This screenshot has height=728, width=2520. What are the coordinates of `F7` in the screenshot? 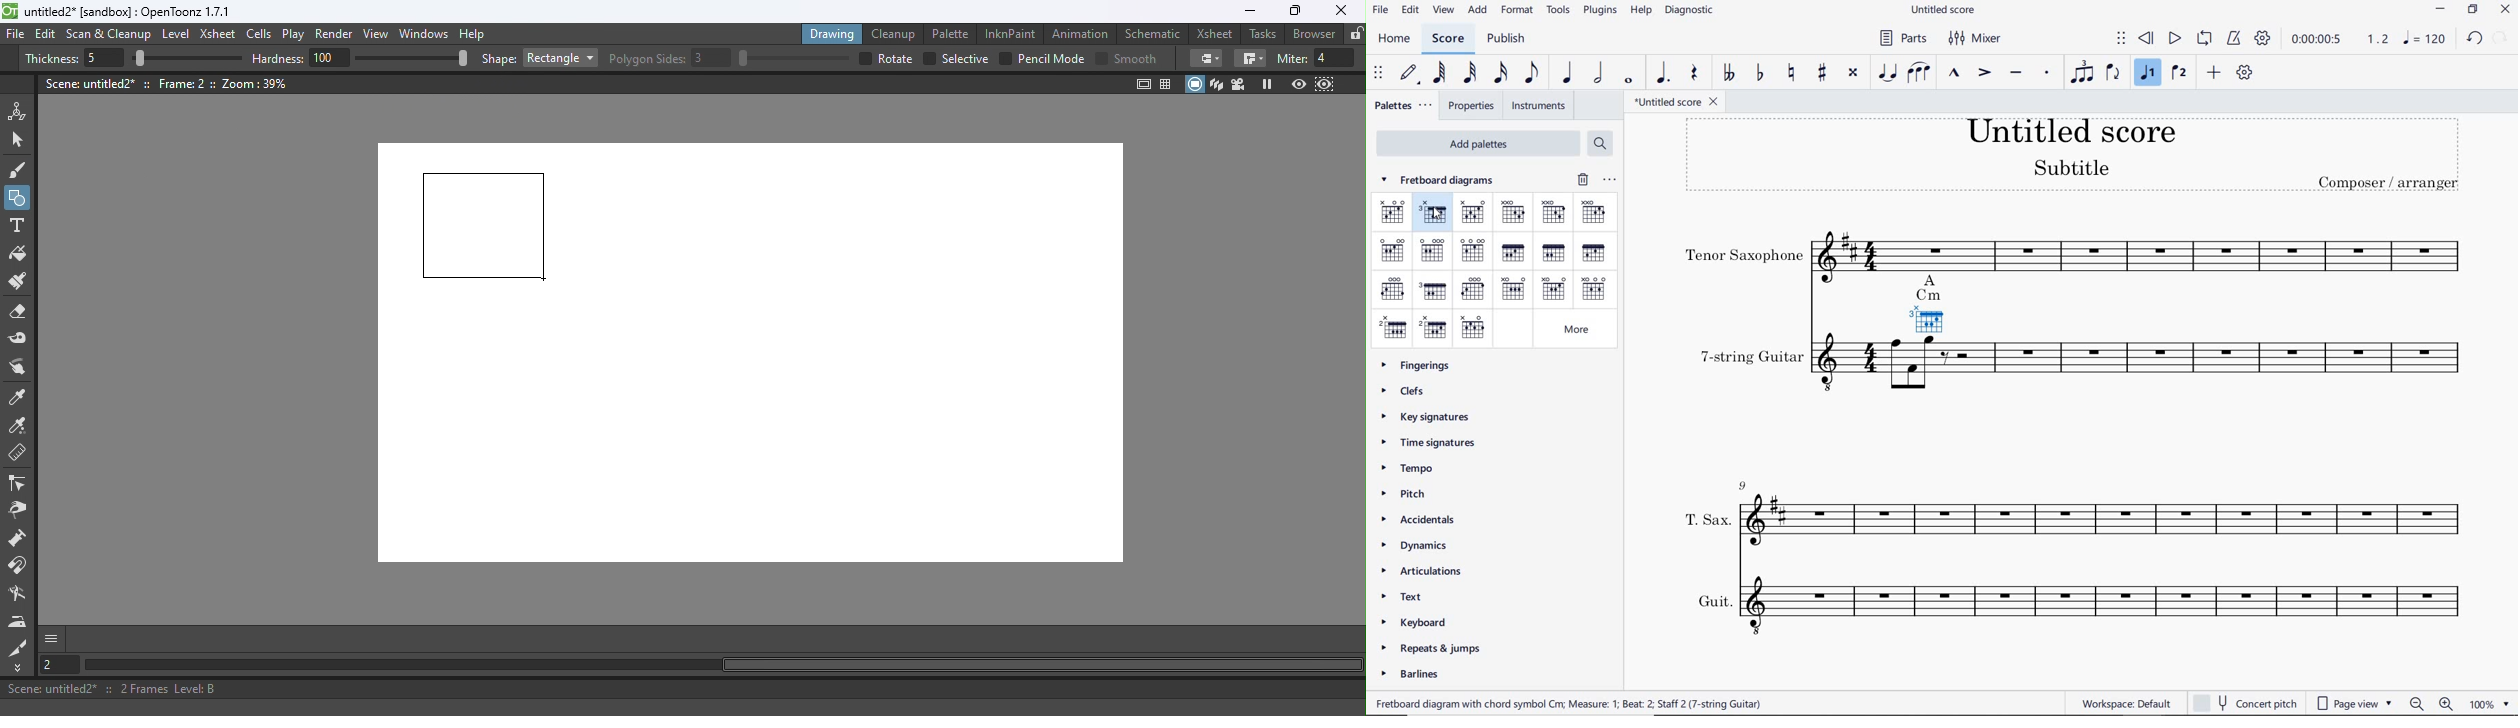 It's located at (1594, 254).